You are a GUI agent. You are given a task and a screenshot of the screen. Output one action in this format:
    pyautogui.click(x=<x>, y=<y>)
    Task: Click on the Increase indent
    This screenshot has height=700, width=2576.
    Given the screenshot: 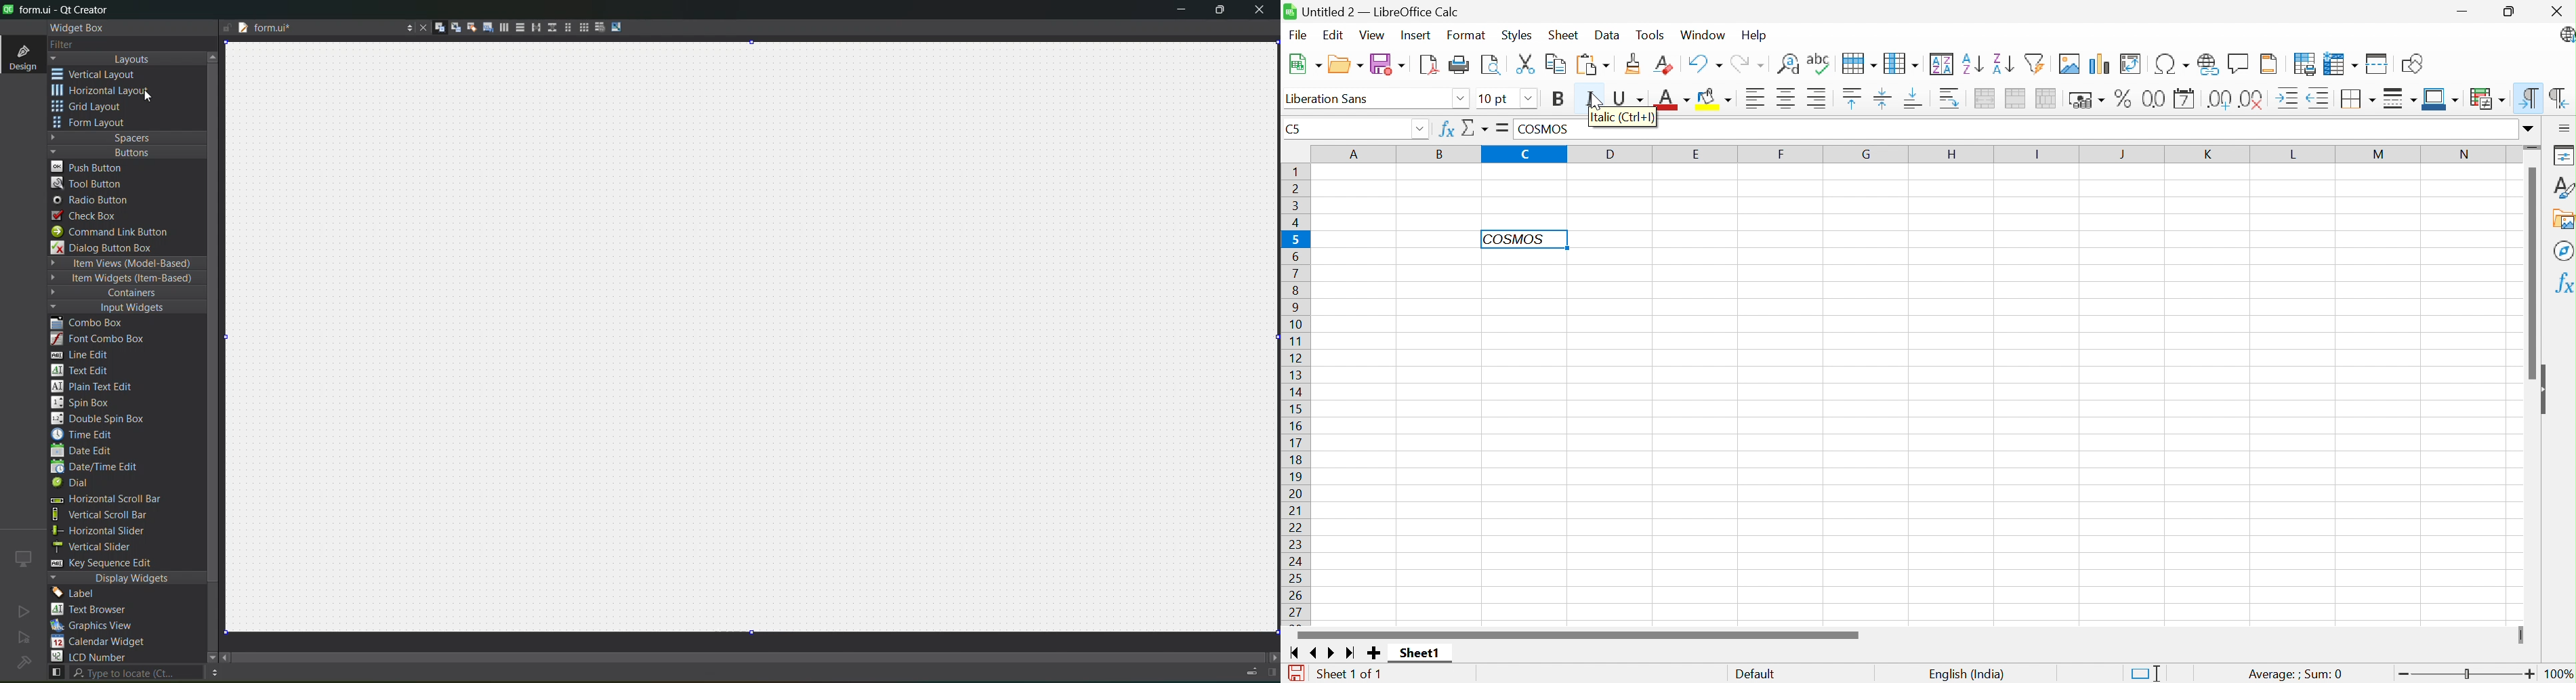 What is the action you would take?
    pyautogui.click(x=2289, y=98)
    